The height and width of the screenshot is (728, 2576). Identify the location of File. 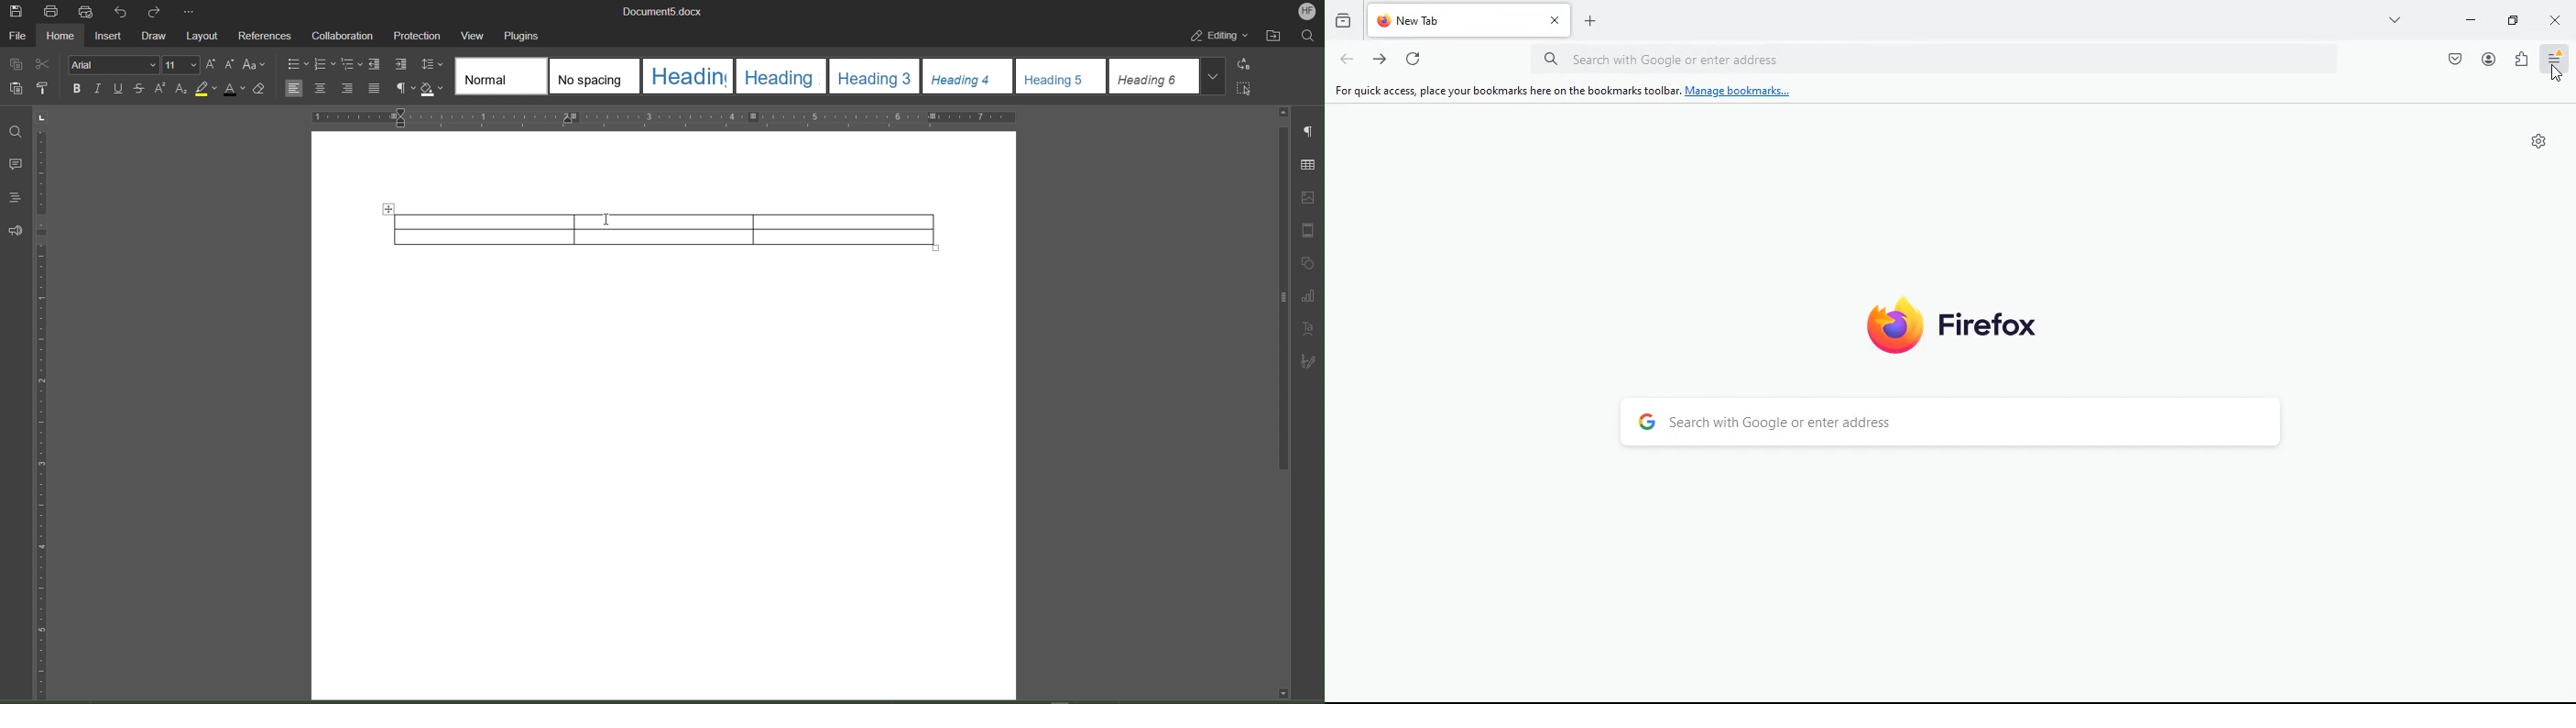
(17, 38).